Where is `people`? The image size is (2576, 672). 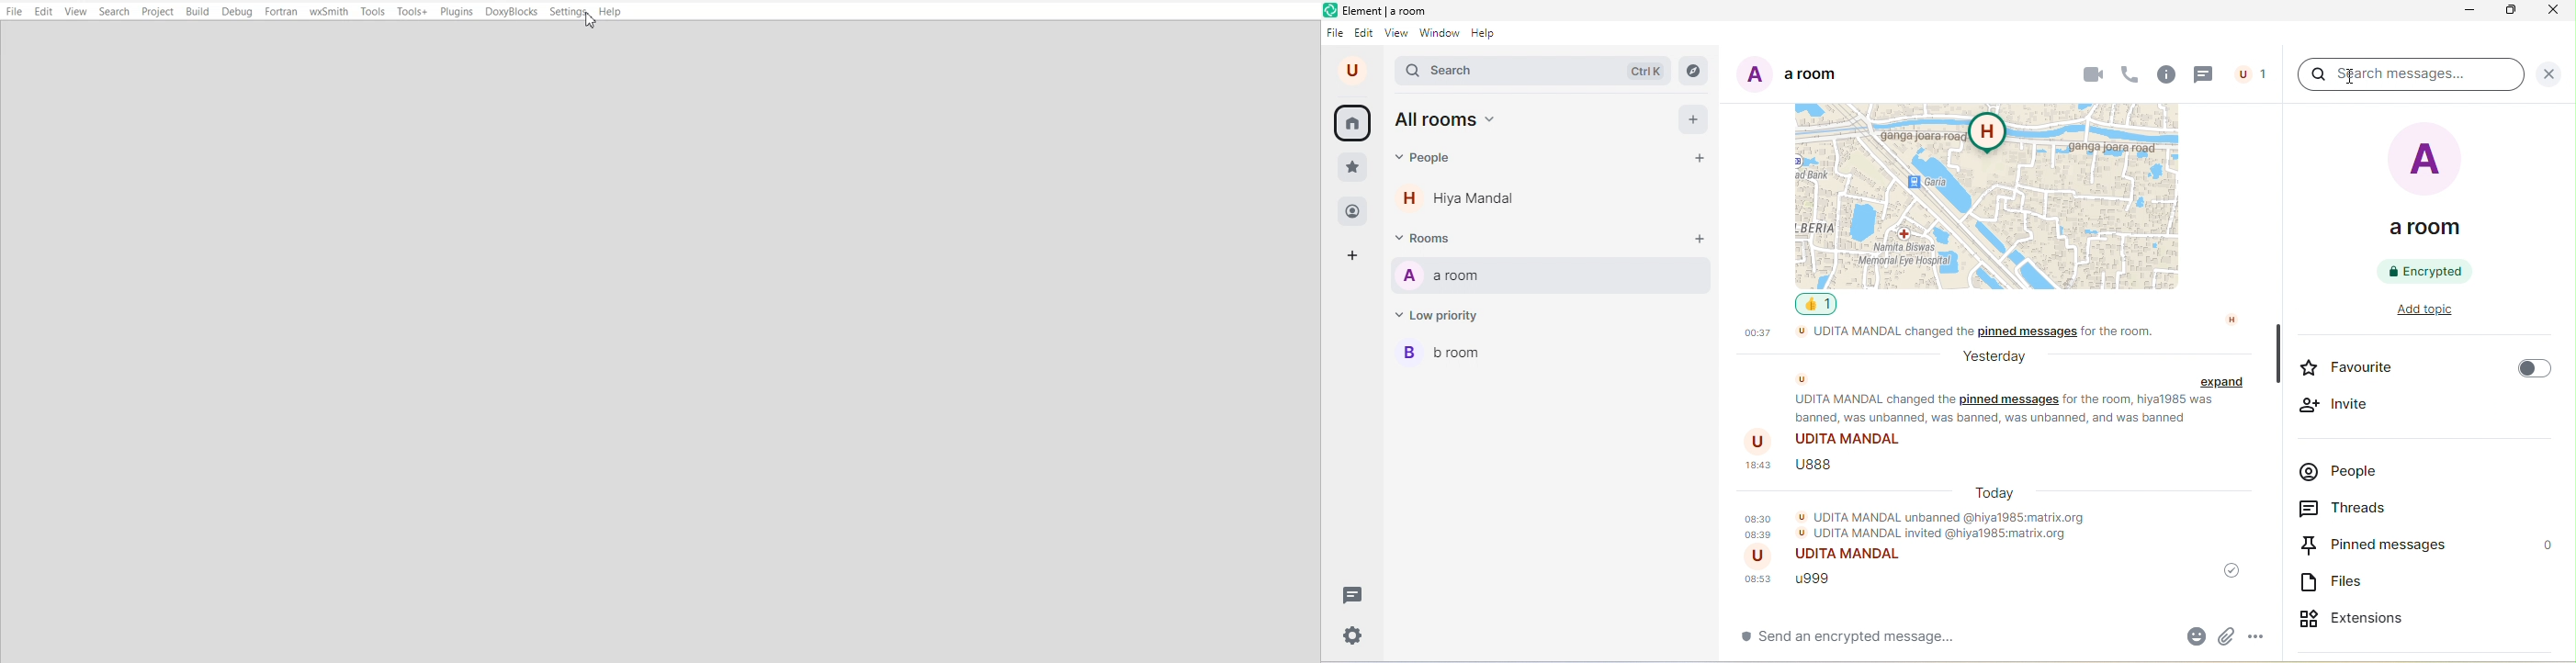 people is located at coordinates (2345, 475).